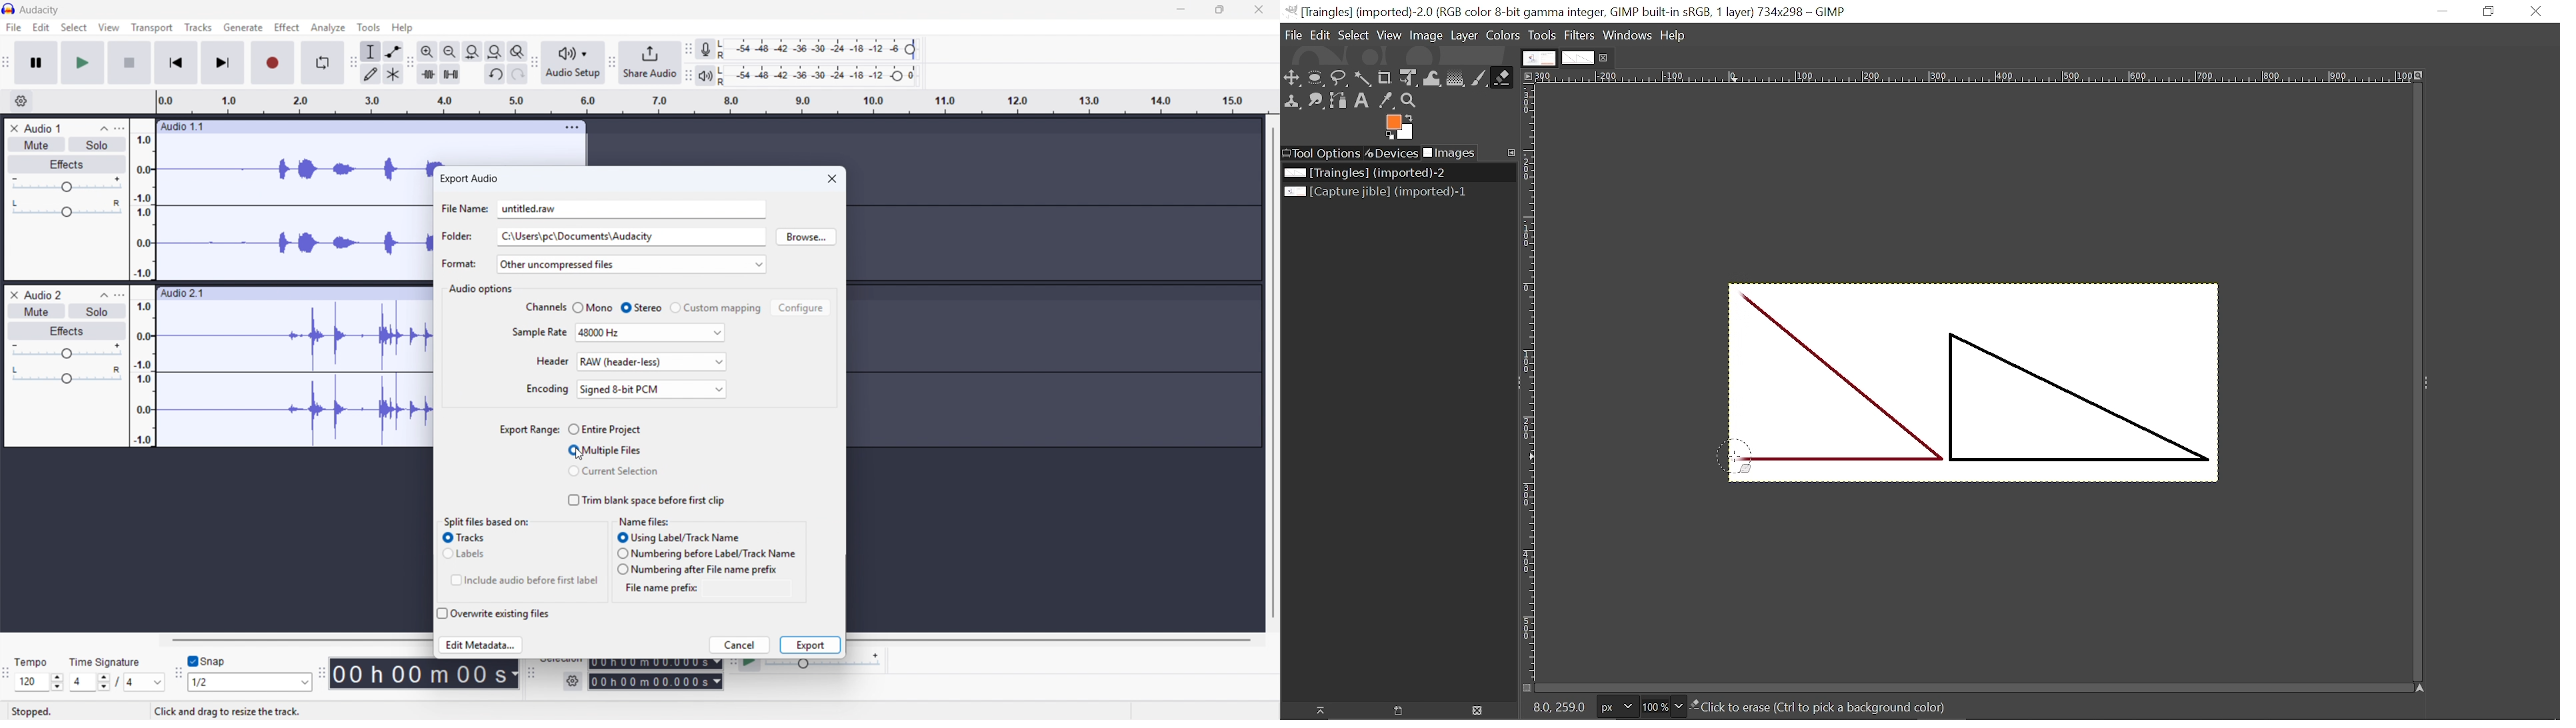  I want to click on Pan: centre, so click(67, 376).